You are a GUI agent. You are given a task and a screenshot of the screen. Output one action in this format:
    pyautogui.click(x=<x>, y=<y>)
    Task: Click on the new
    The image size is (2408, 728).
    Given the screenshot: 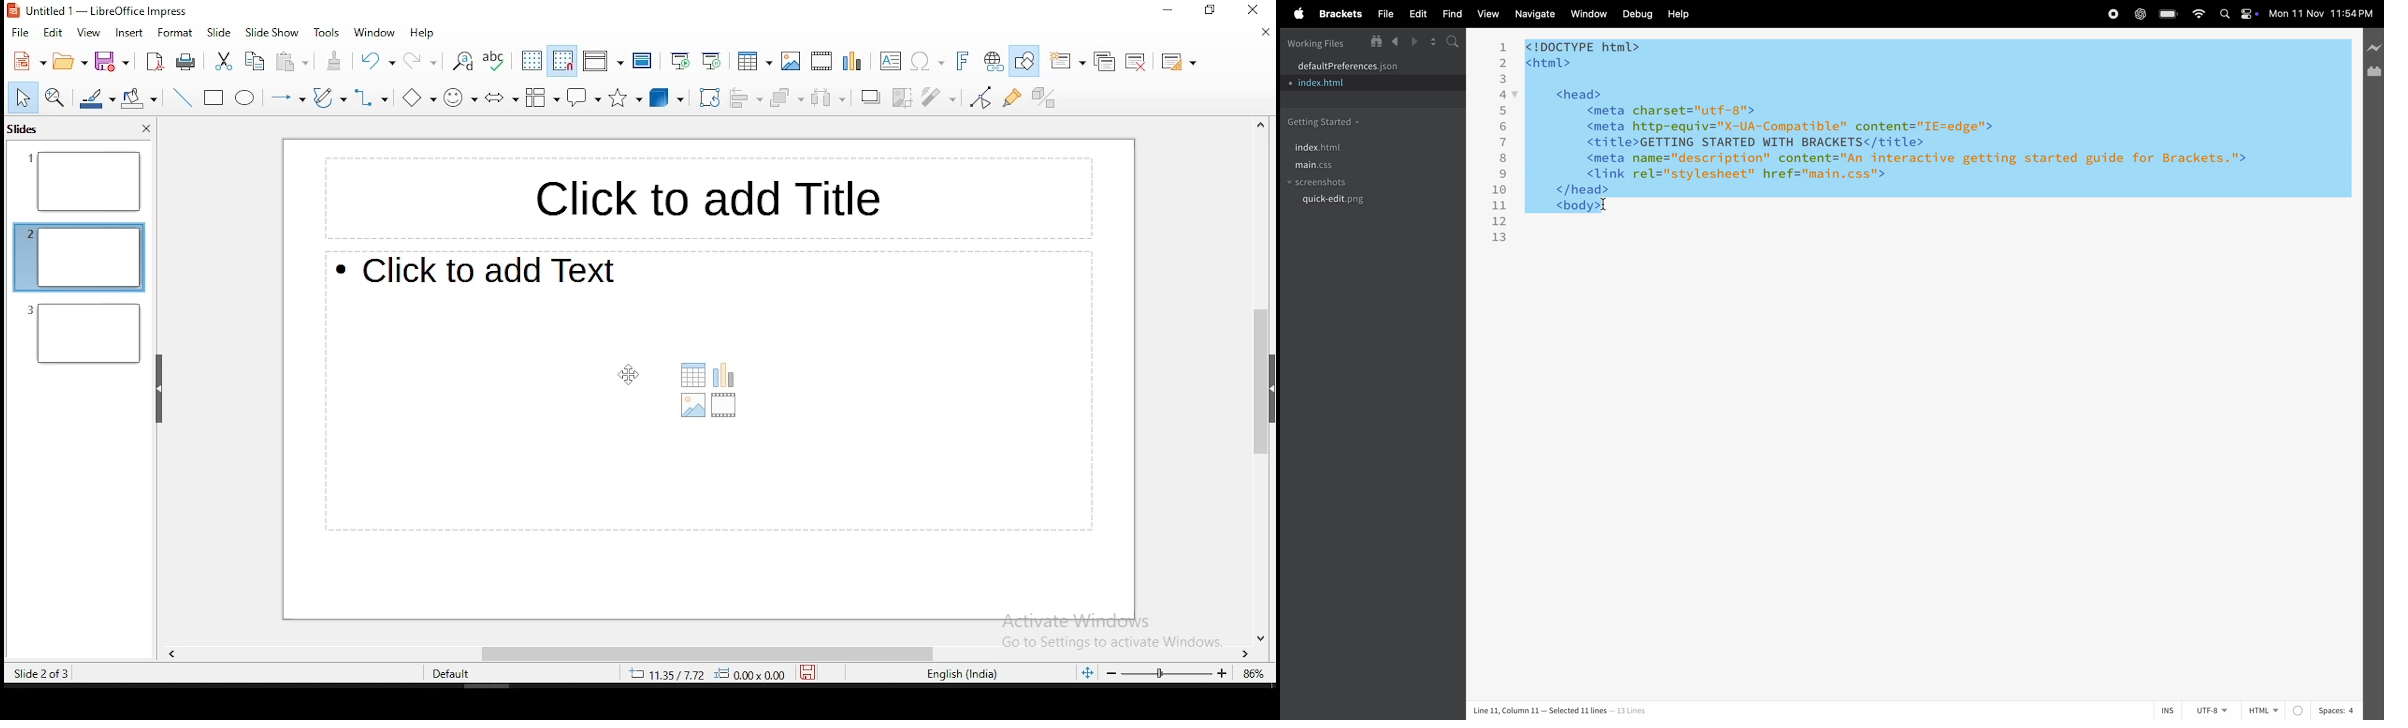 What is the action you would take?
    pyautogui.click(x=28, y=60)
    